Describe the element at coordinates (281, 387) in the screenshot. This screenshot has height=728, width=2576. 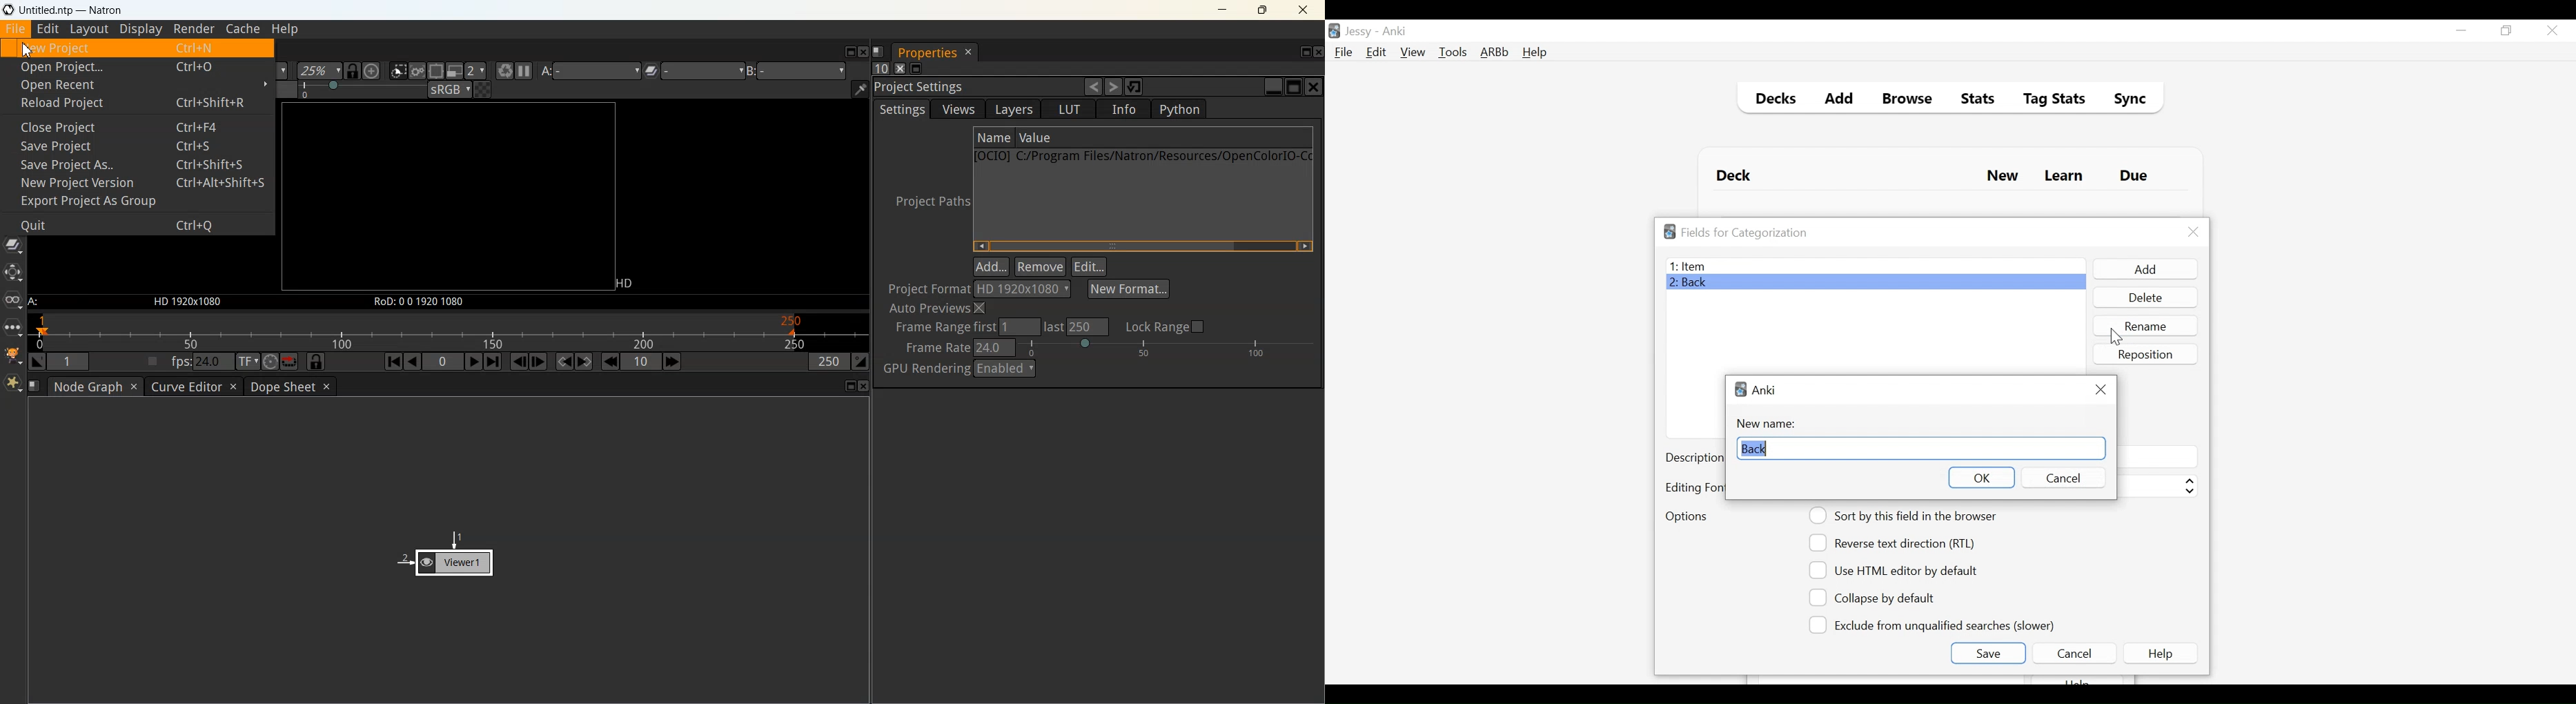
I see `Dope Sheet` at that location.